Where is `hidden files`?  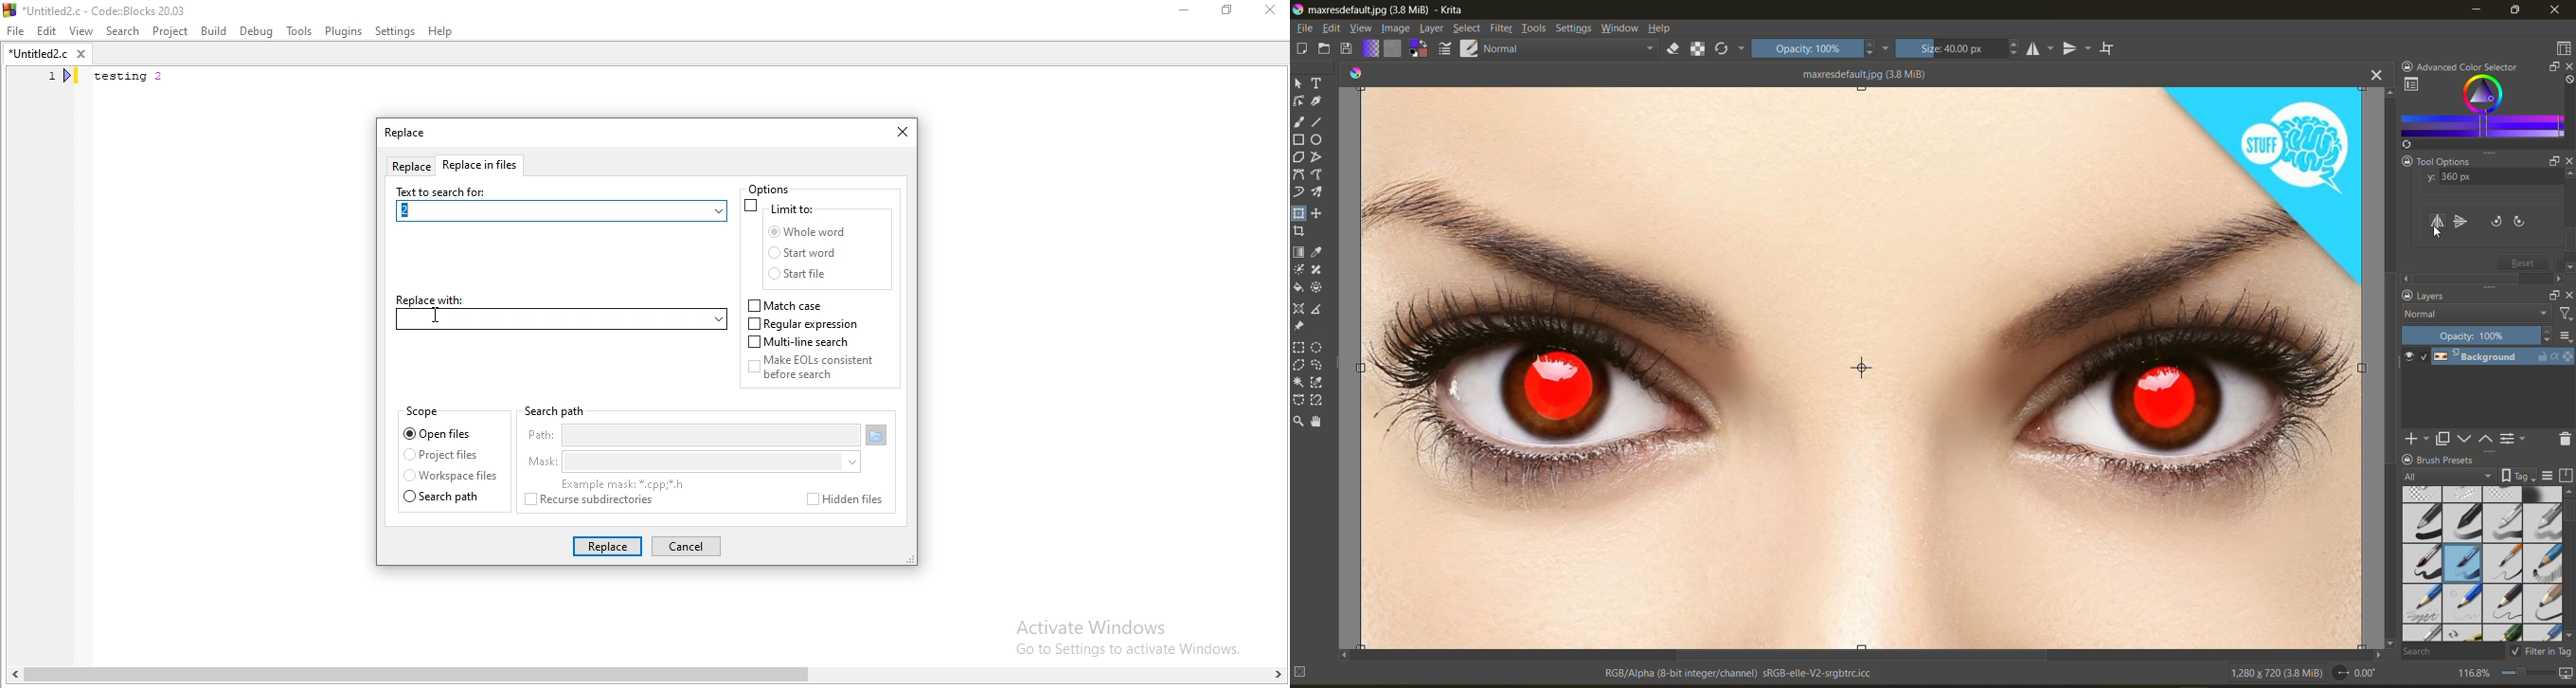 hidden files is located at coordinates (840, 499).